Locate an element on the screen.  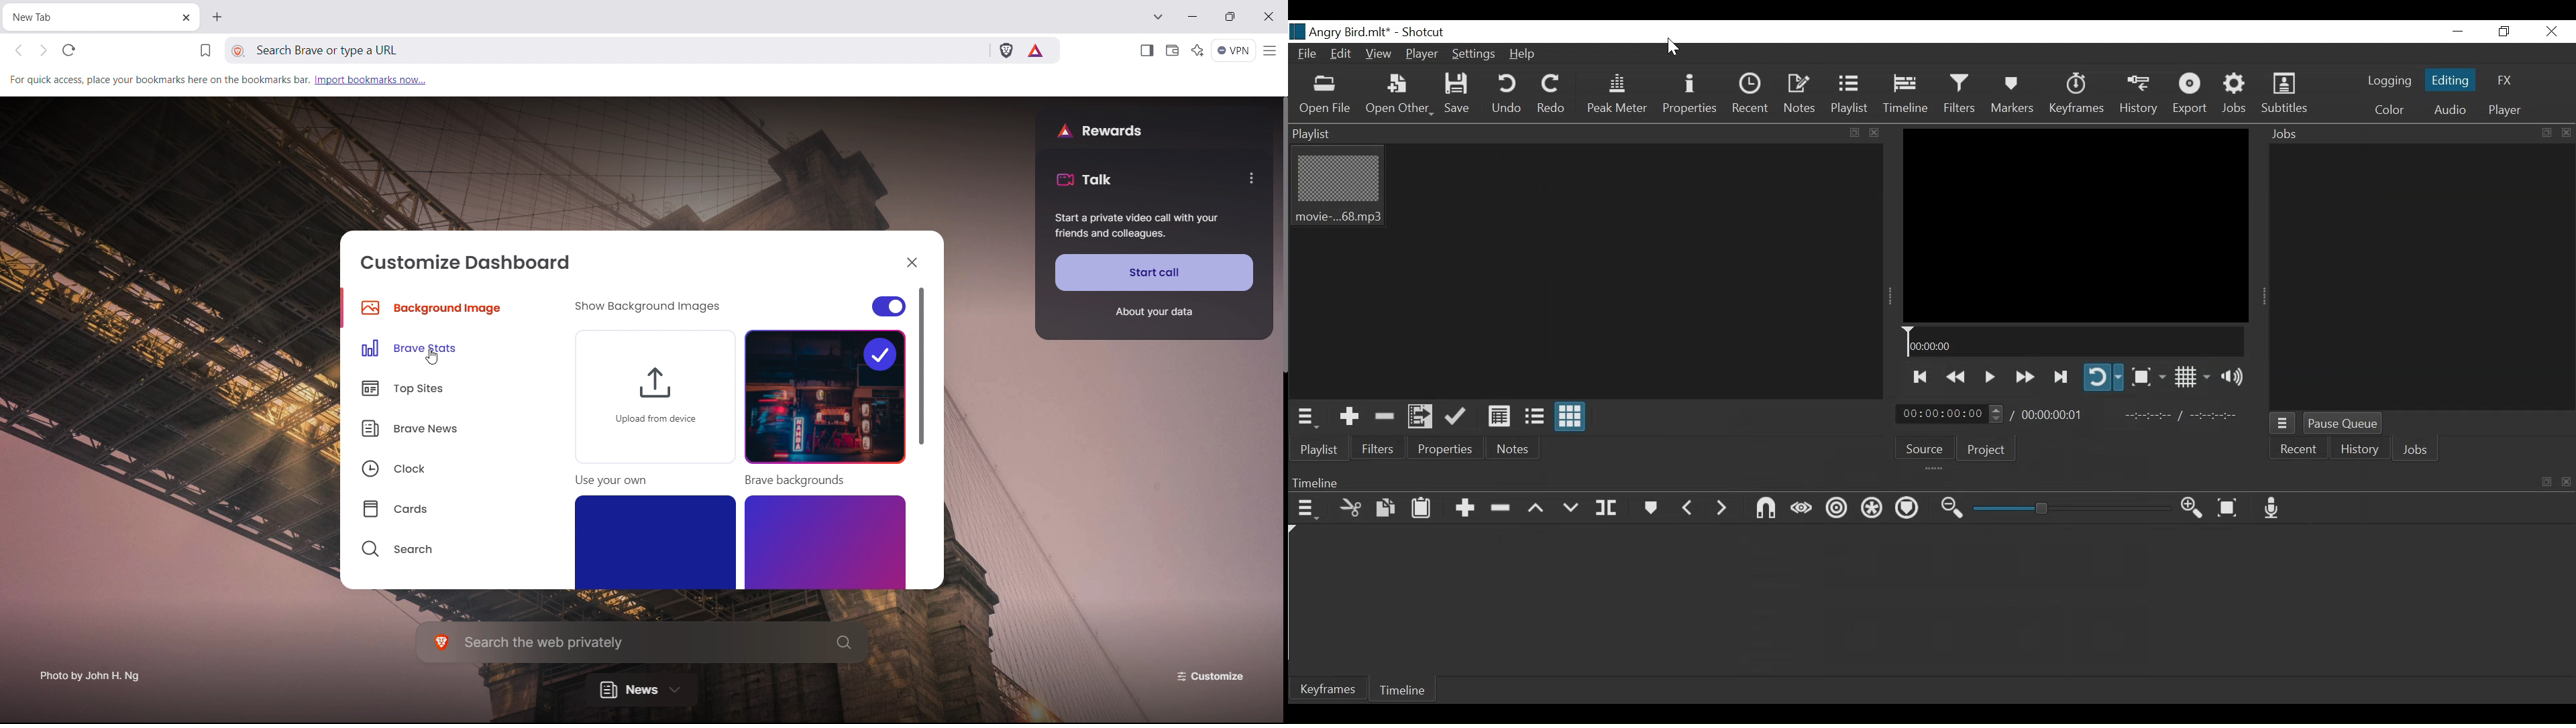
Record audio is located at coordinates (2273, 509).